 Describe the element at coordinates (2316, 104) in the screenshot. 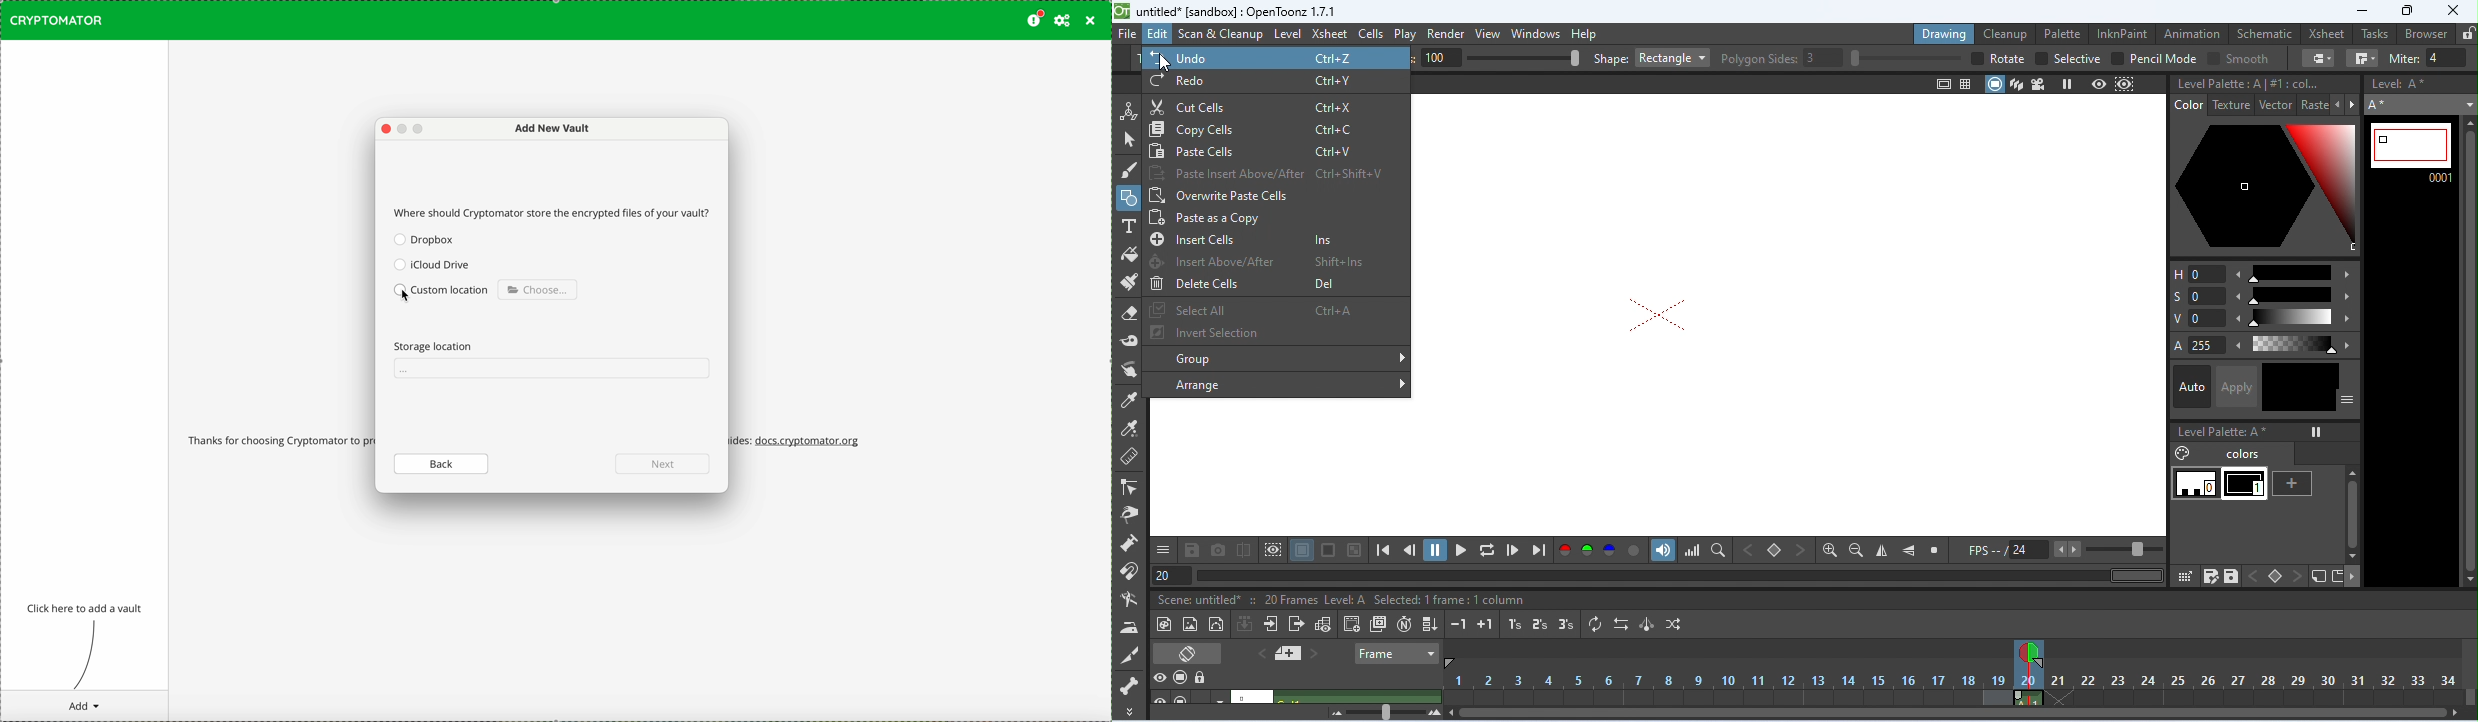

I see `raster` at that location.